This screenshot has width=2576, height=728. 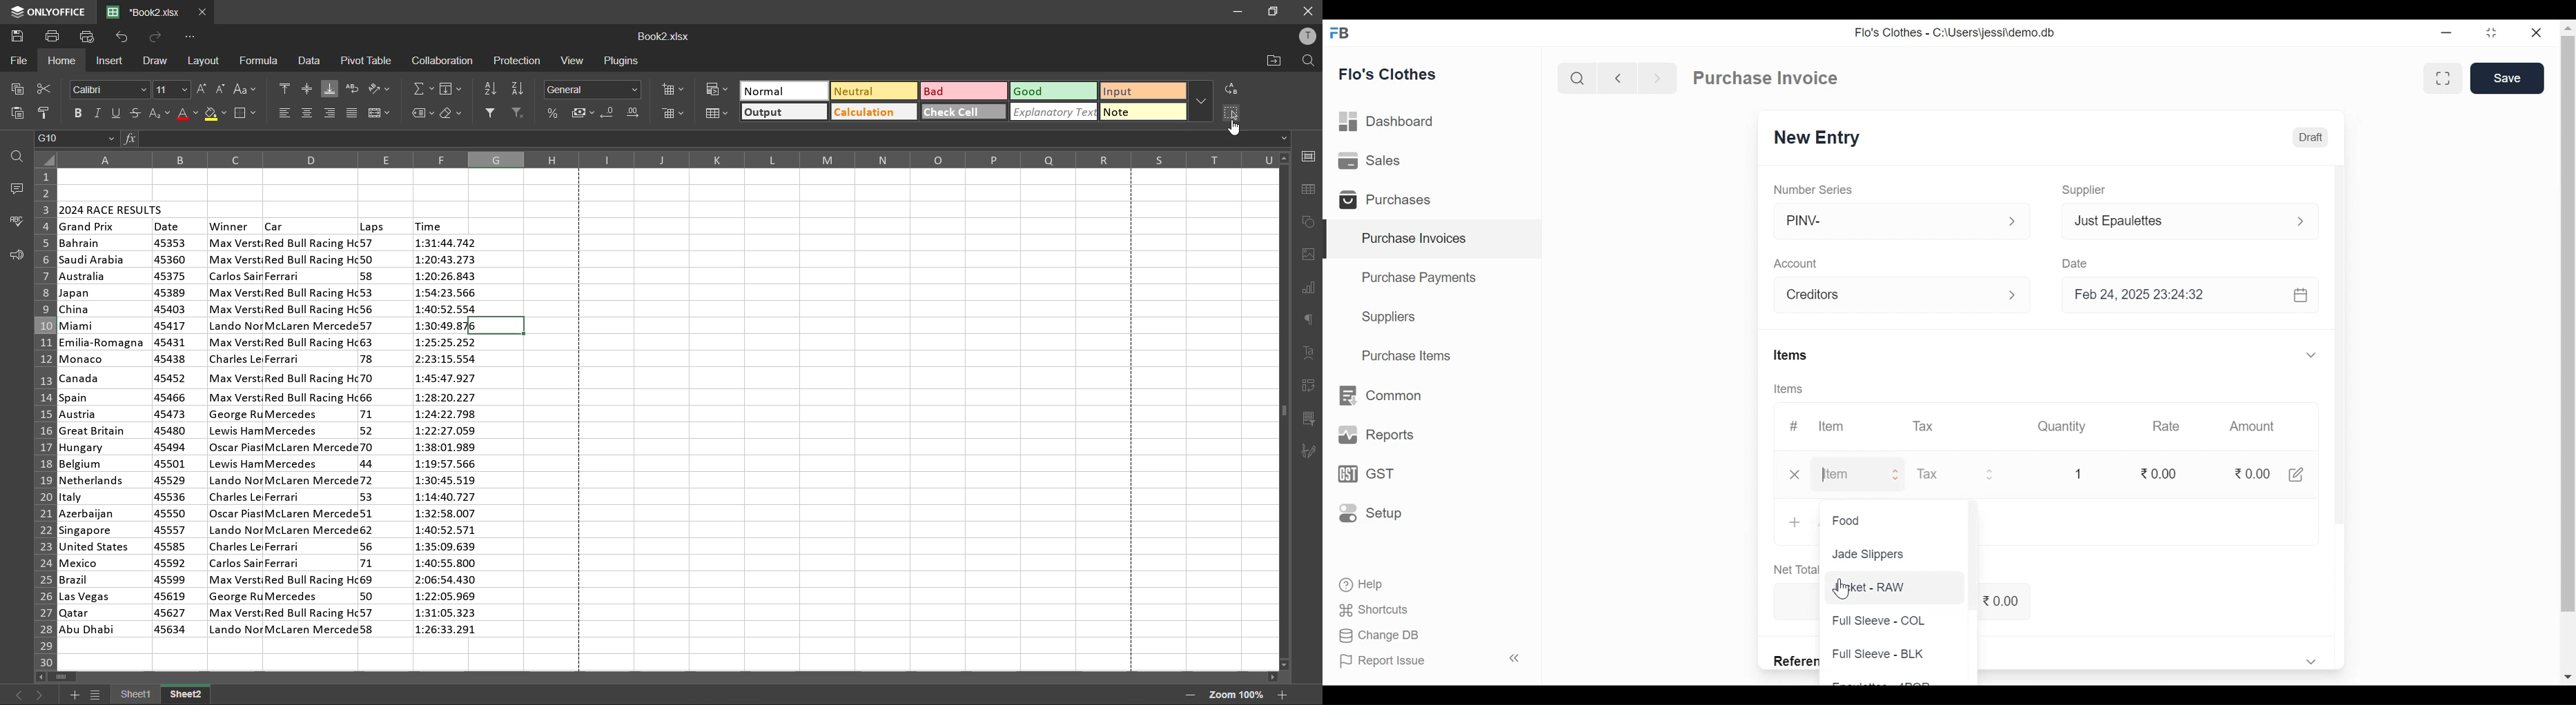 I want to click on sheet names, so click(x=163, y=695).